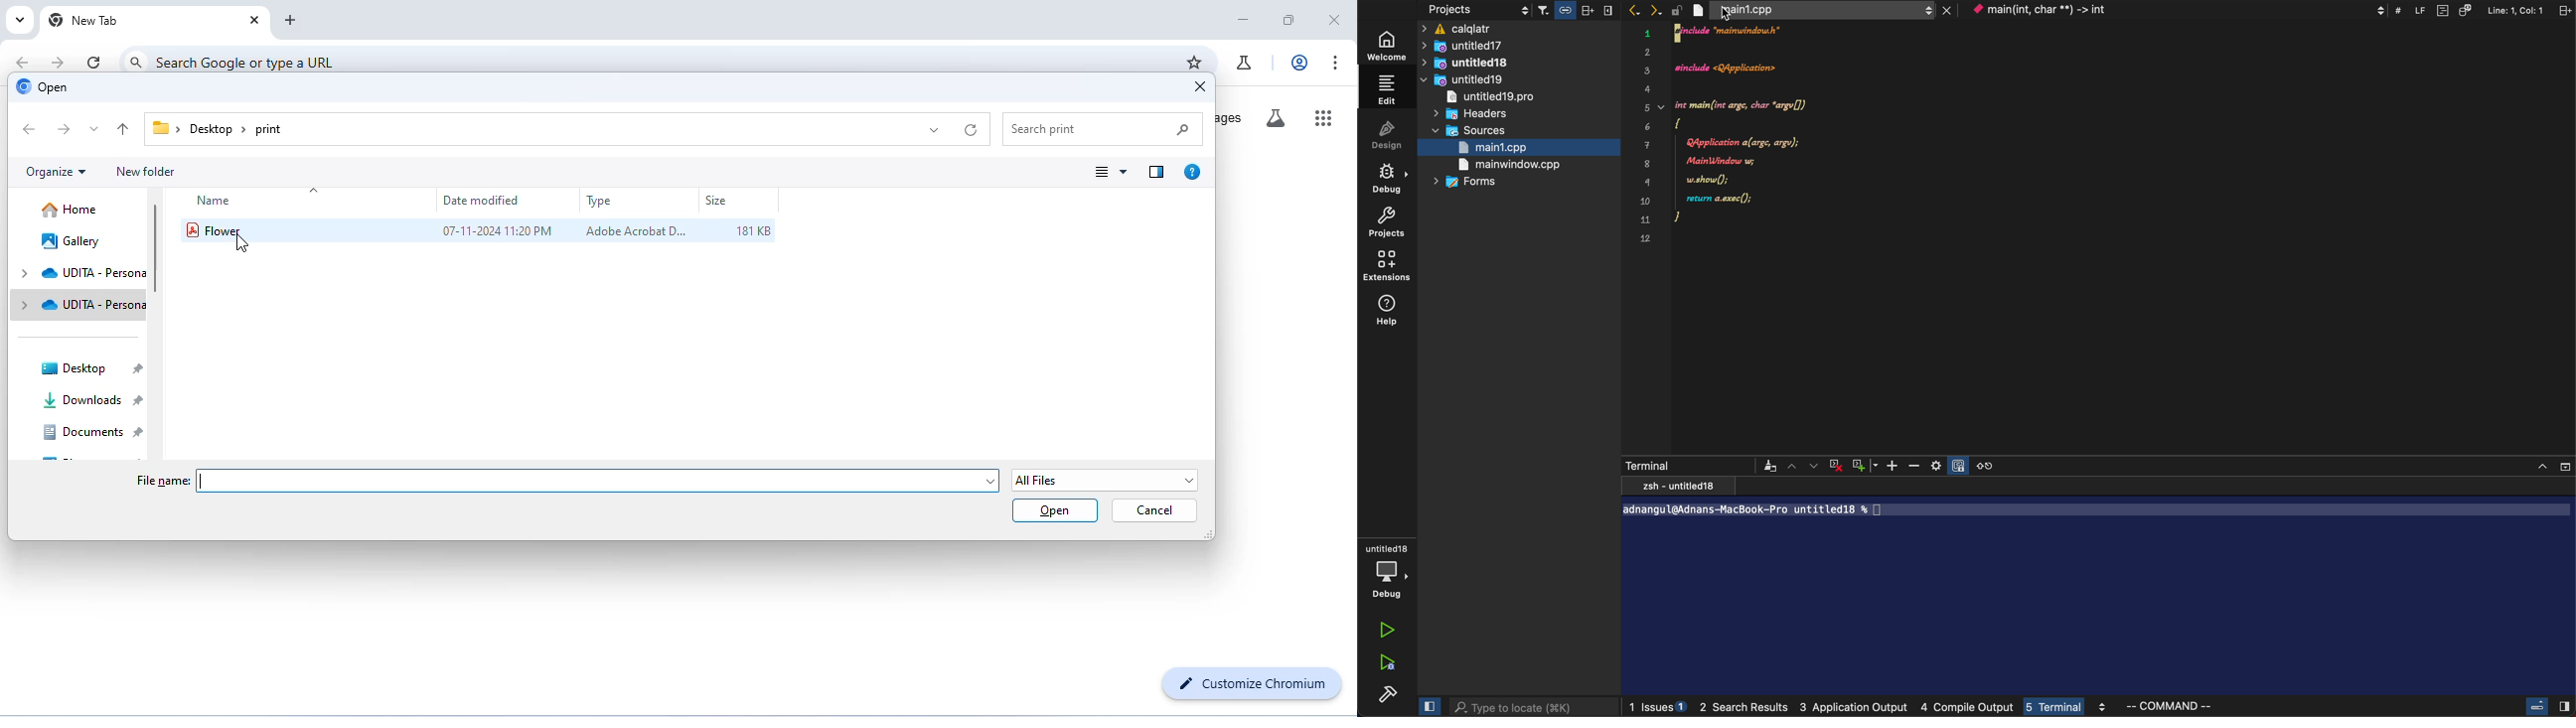 The image size is (2576, 728). What do you see at coordinates (1112, 171) in the screenshot?
I see `change view` at bounding box center [1112, 171].